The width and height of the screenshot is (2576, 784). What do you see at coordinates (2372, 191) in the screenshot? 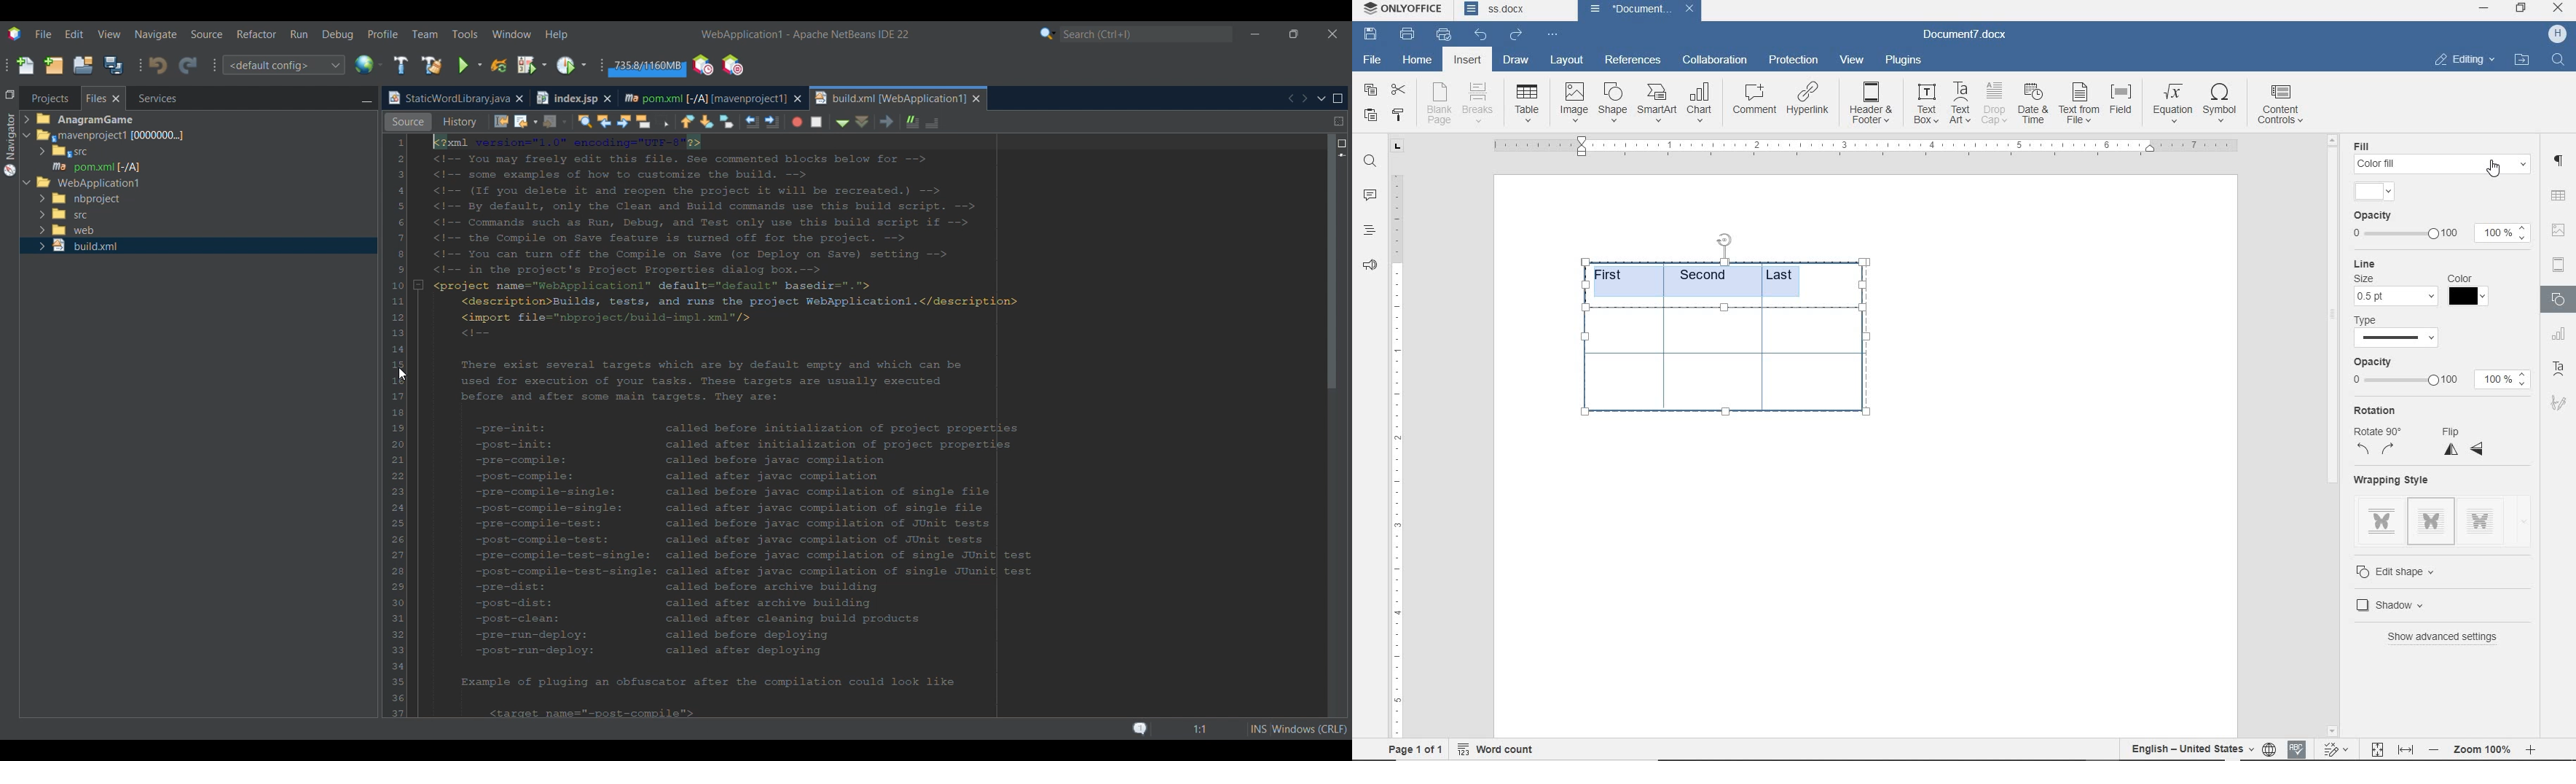
I see `theme colors` at bounding box center [2372, 191].